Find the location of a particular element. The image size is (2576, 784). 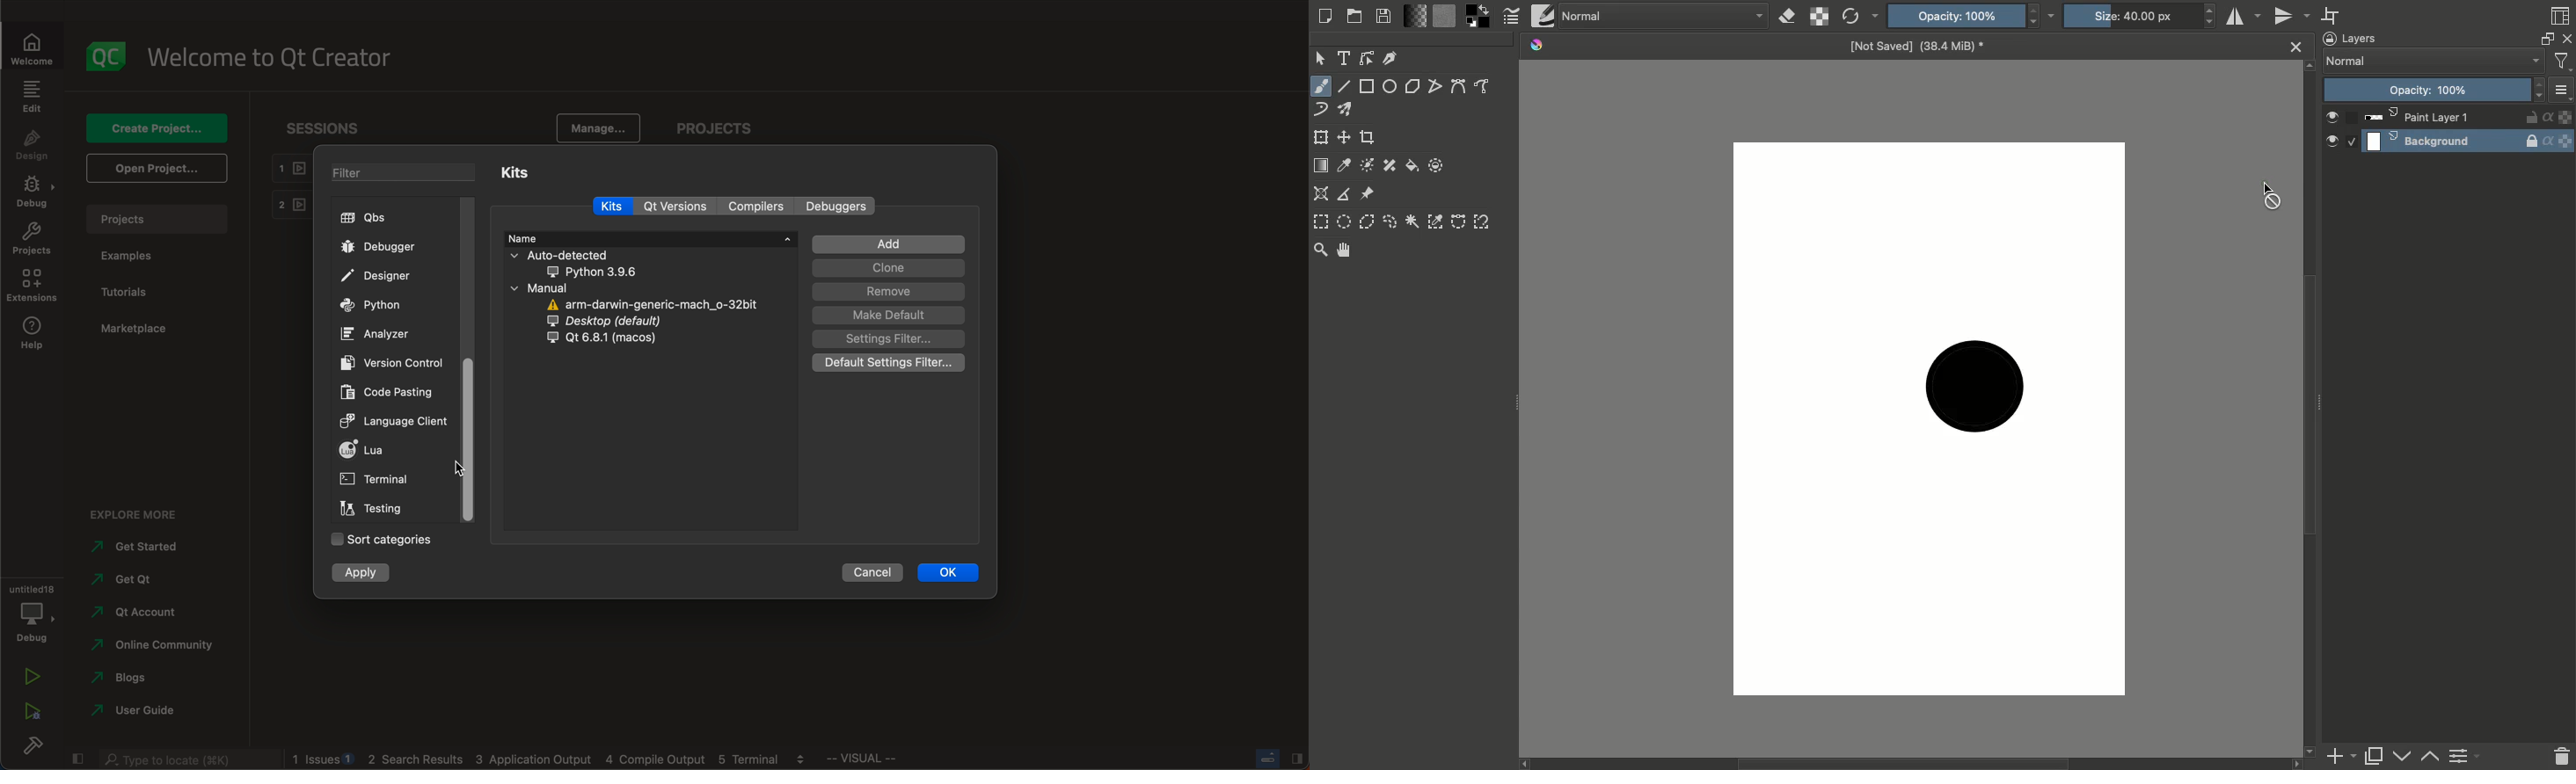

Dynamic brush is located at coordinates (1324, 109).